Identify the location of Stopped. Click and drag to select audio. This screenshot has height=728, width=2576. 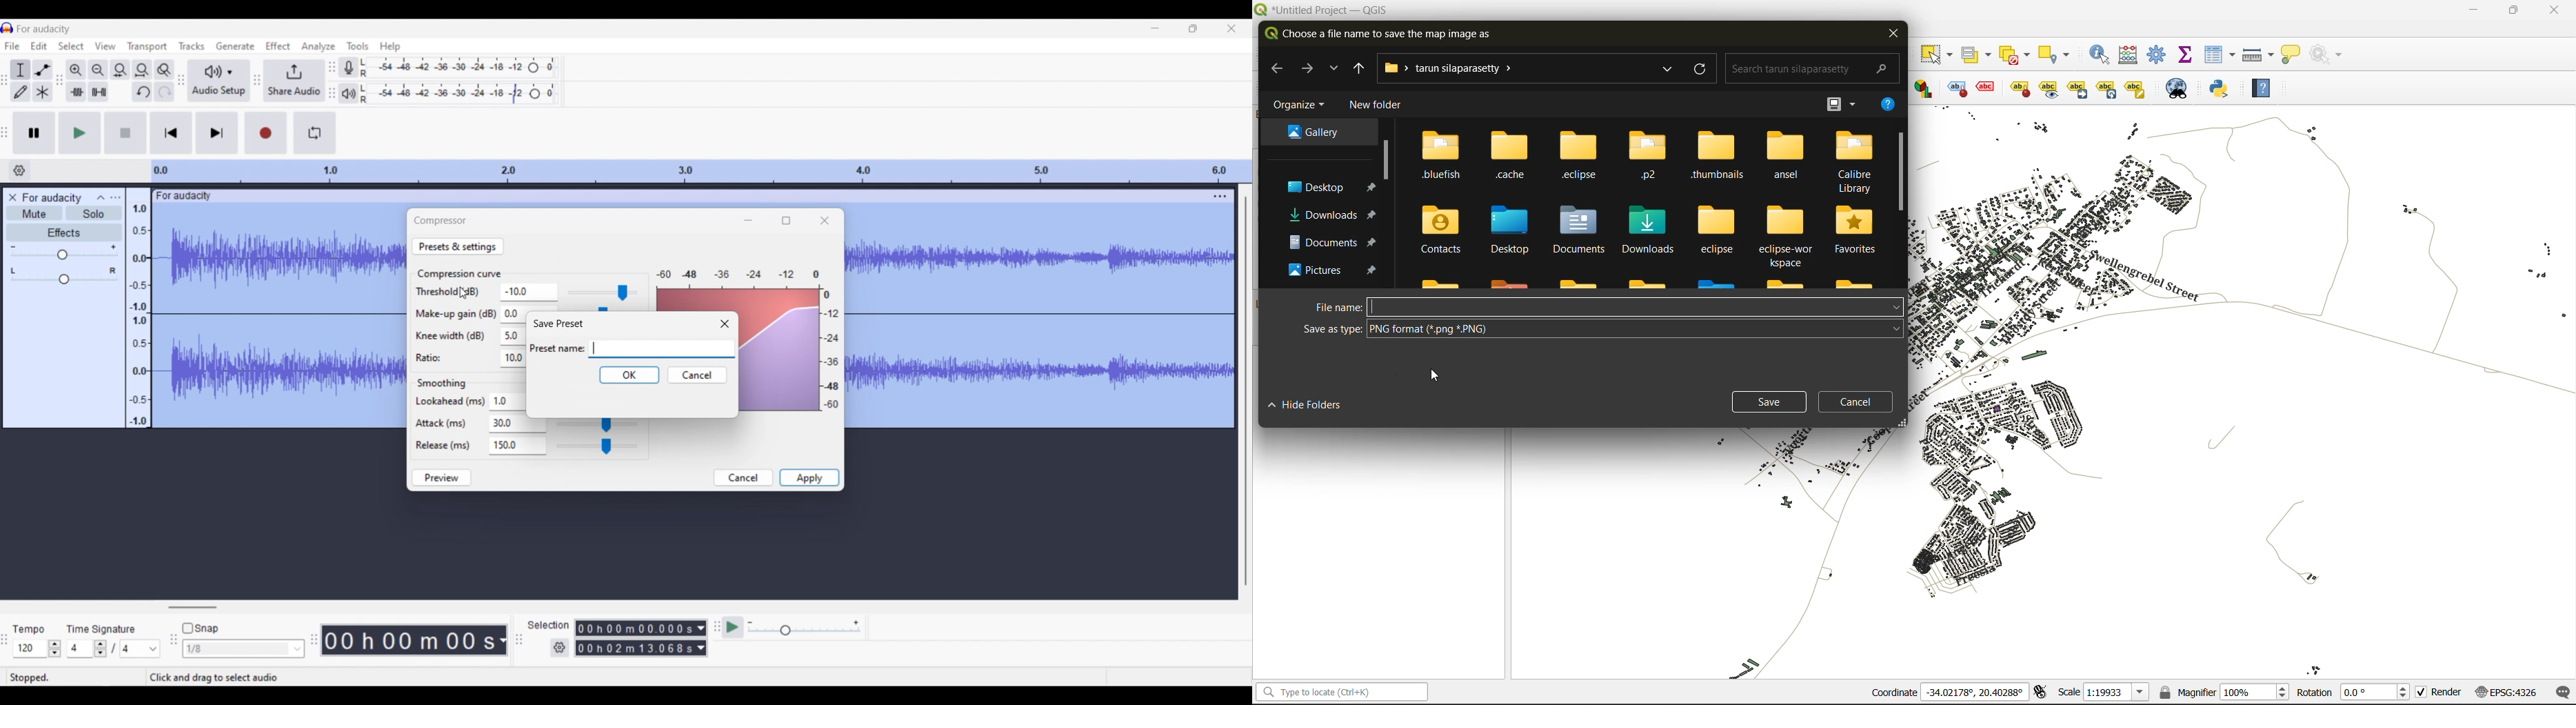
(161, 678).